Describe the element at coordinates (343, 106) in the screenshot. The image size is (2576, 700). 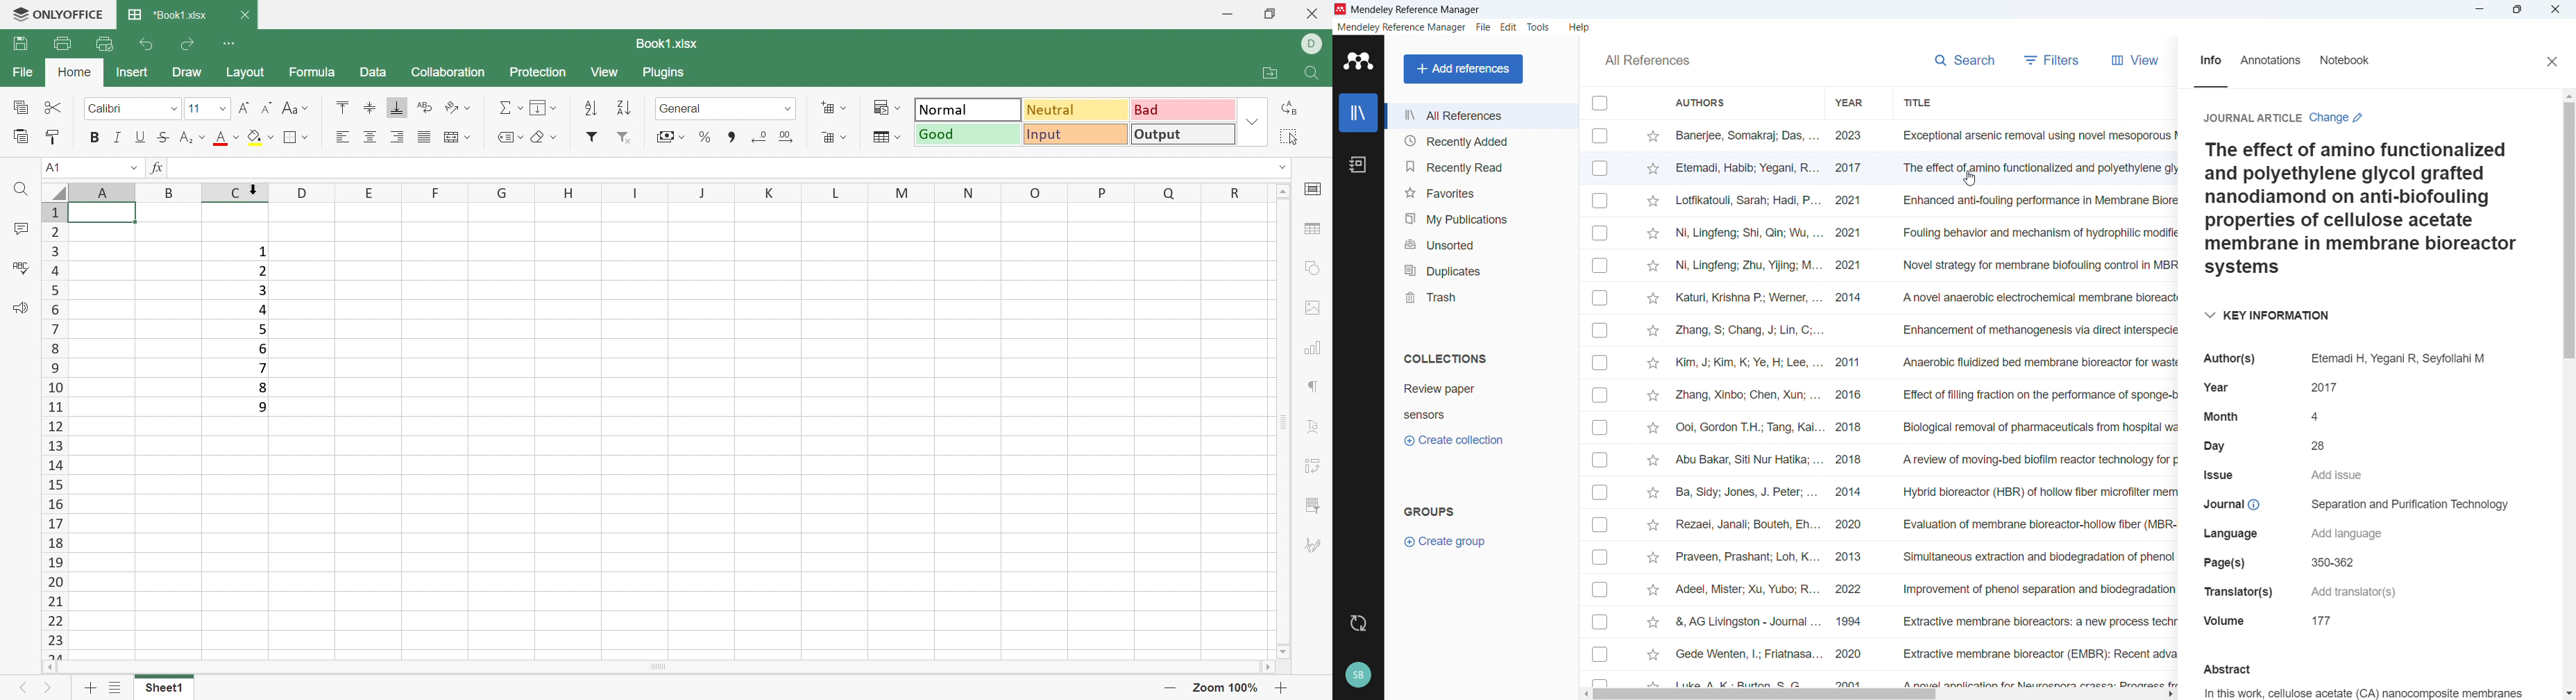
I see `Align Top` at that location.